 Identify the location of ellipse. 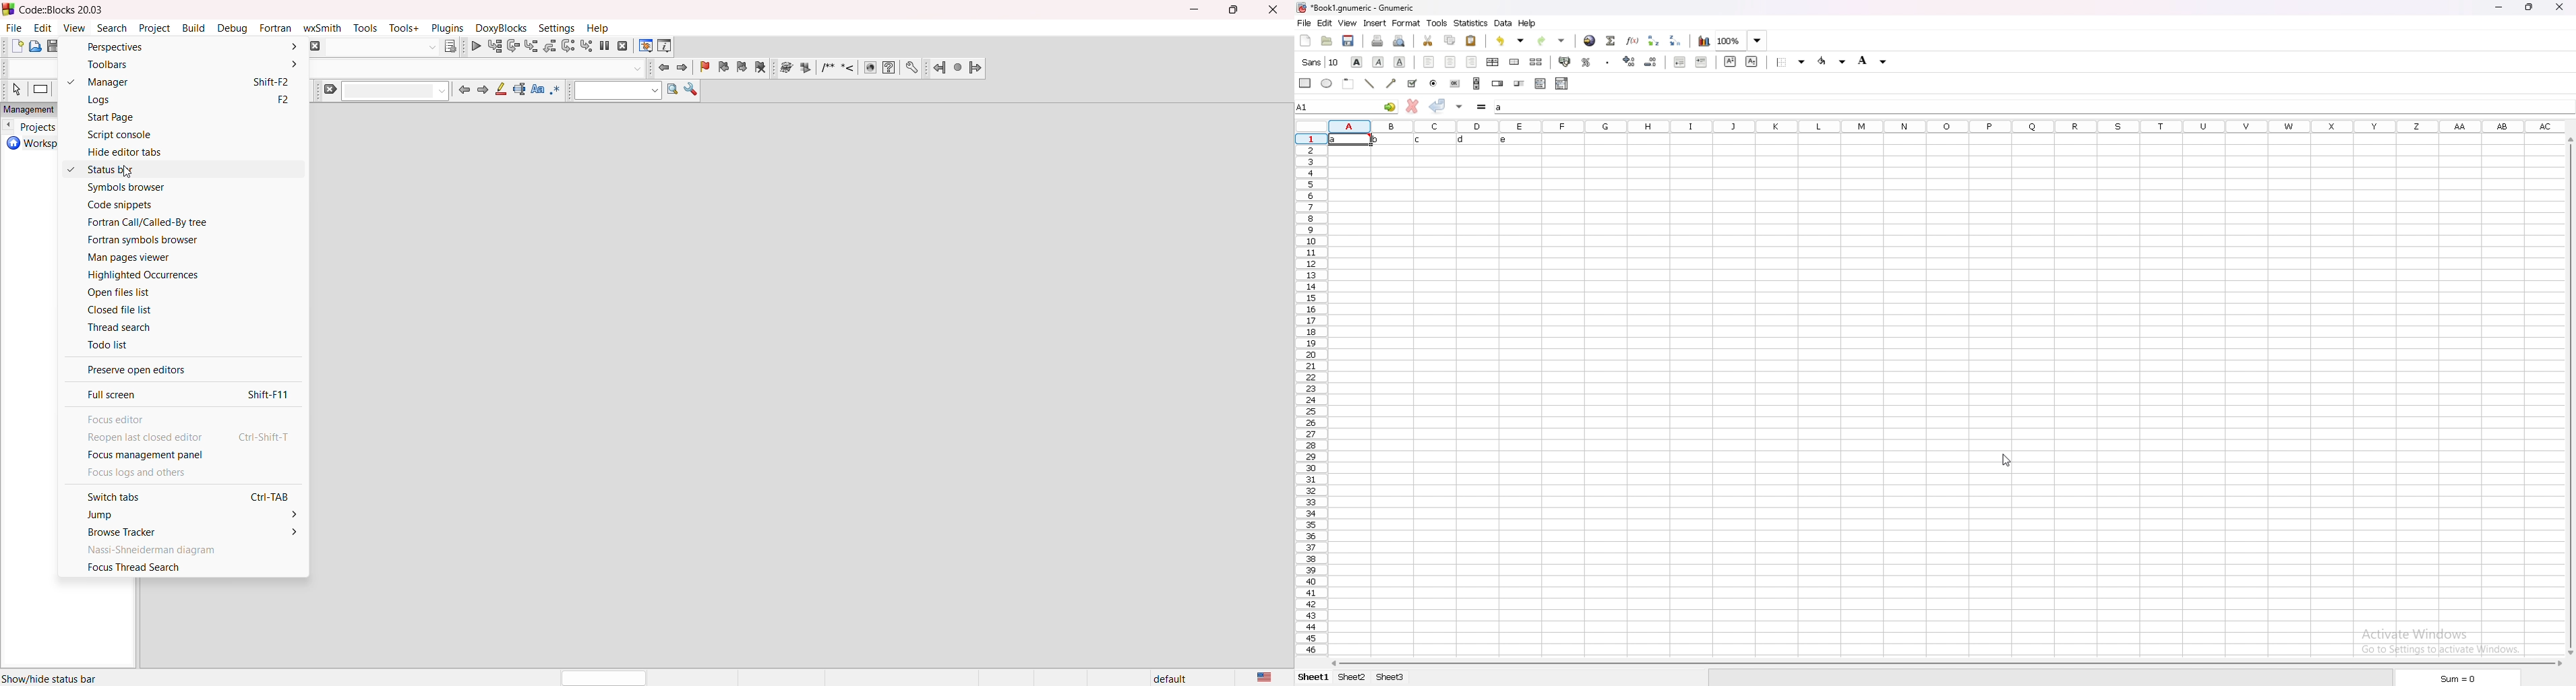
(1326, 83).